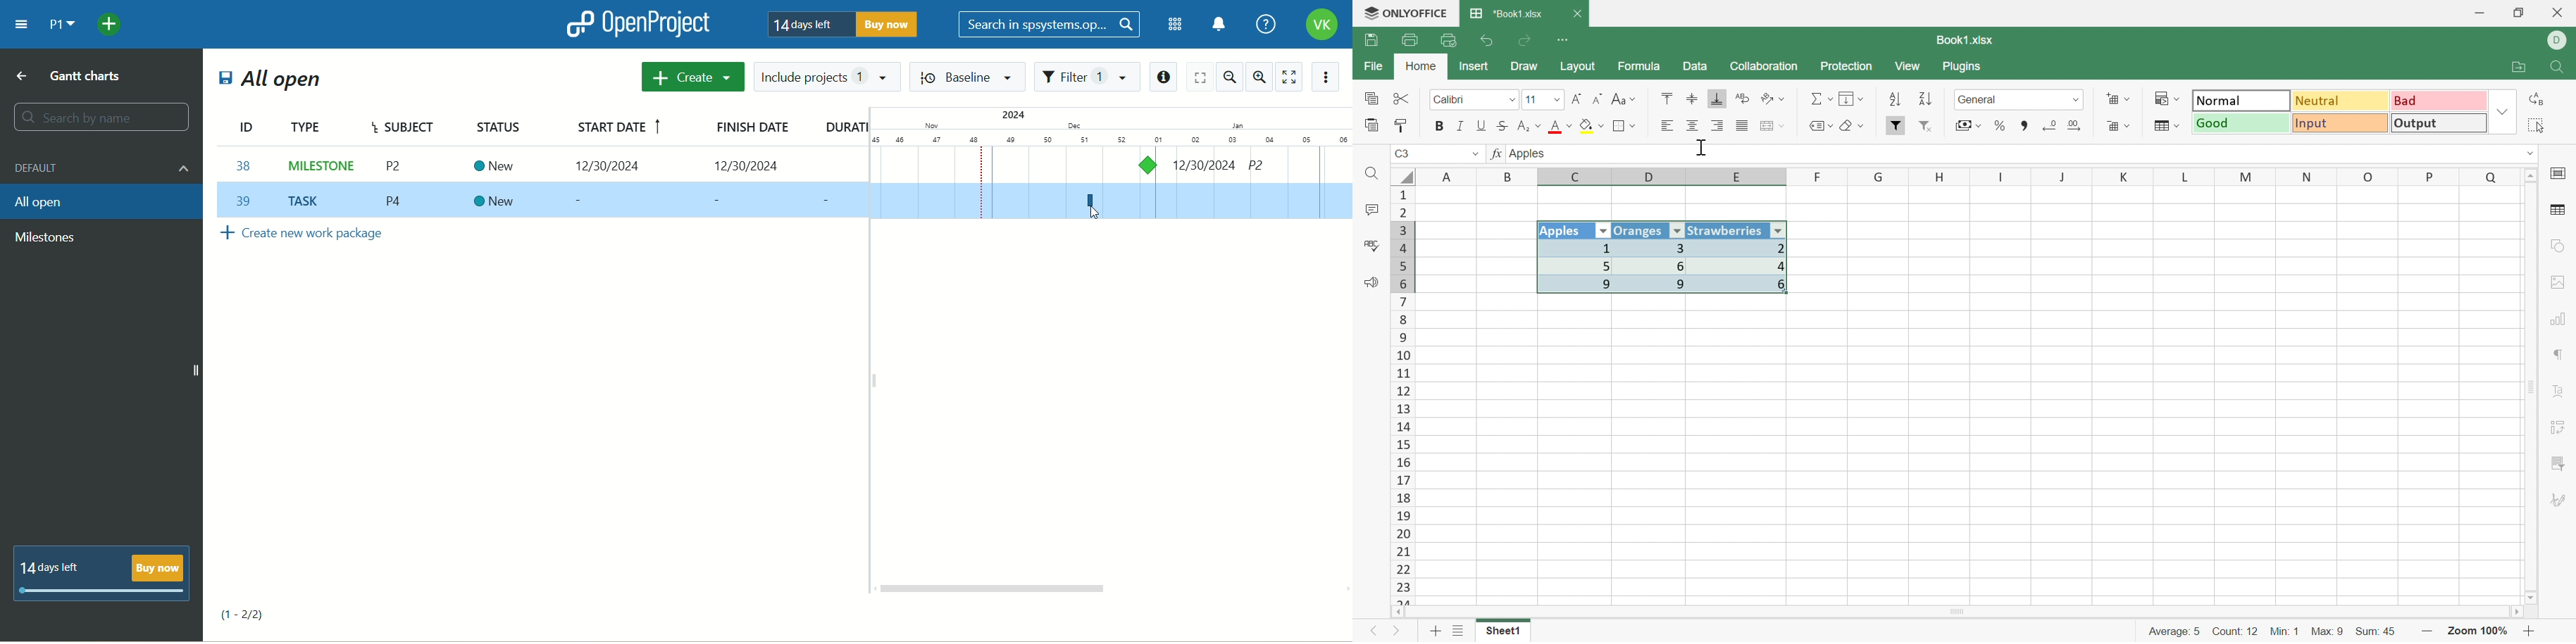 Image resolution: width=2576 pixels, height=644 pixels. What do you see at coordinates (1526, 41) in the screenshot?
I see `Redo` at bounding box center [1526, 41].